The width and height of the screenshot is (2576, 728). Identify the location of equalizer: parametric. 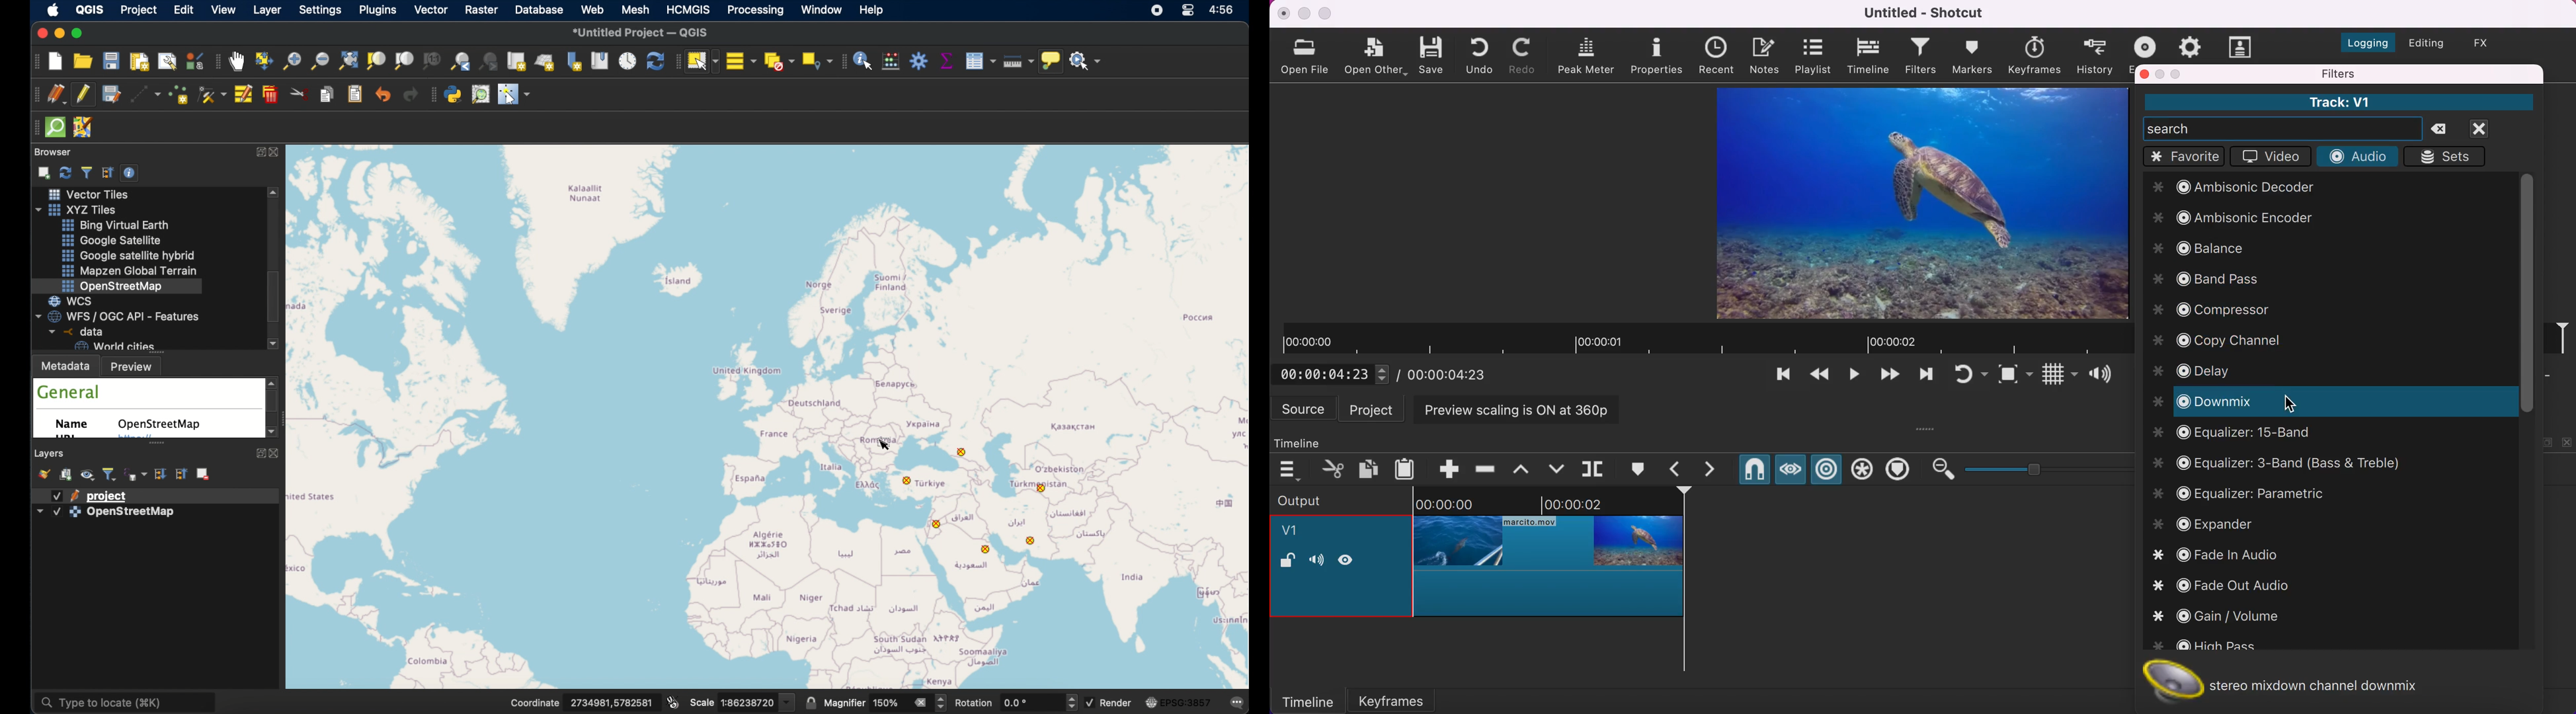
(2268, 493).